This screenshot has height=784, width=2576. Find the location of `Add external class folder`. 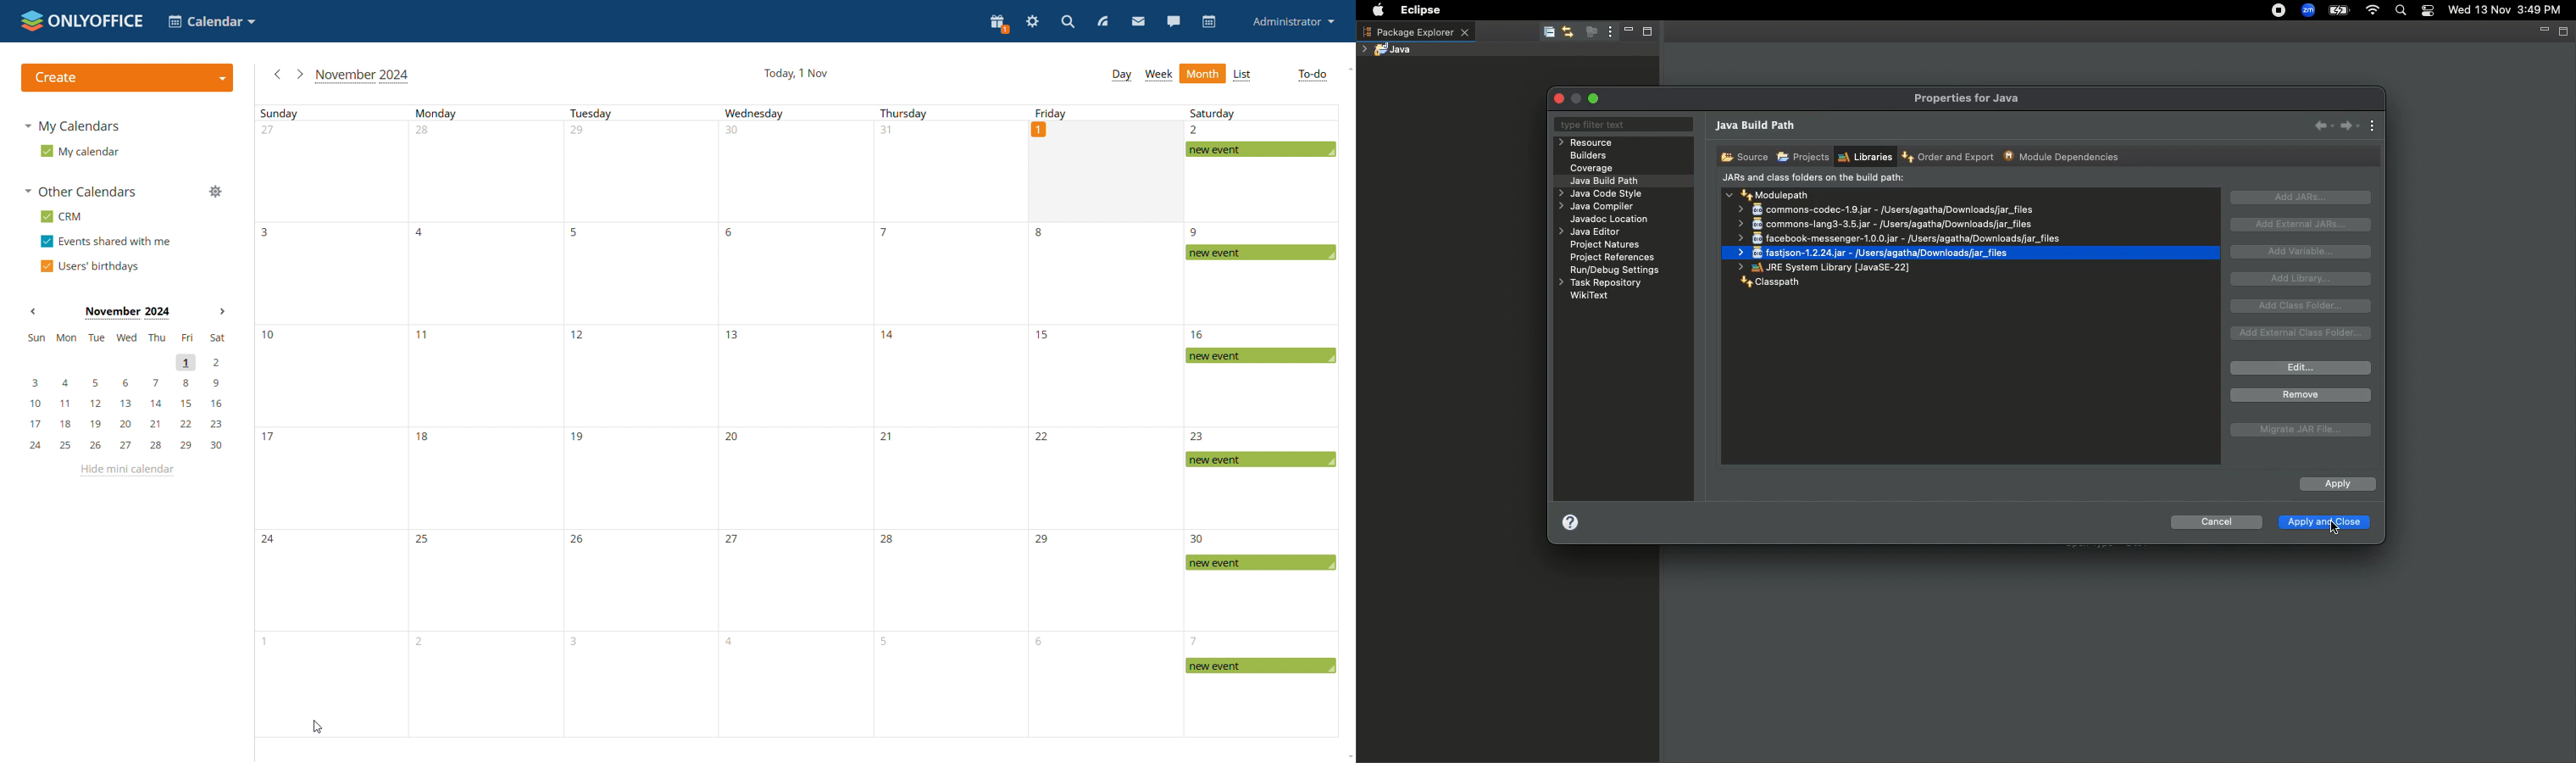

Add external class folder is located at coordinates (2302, 333).